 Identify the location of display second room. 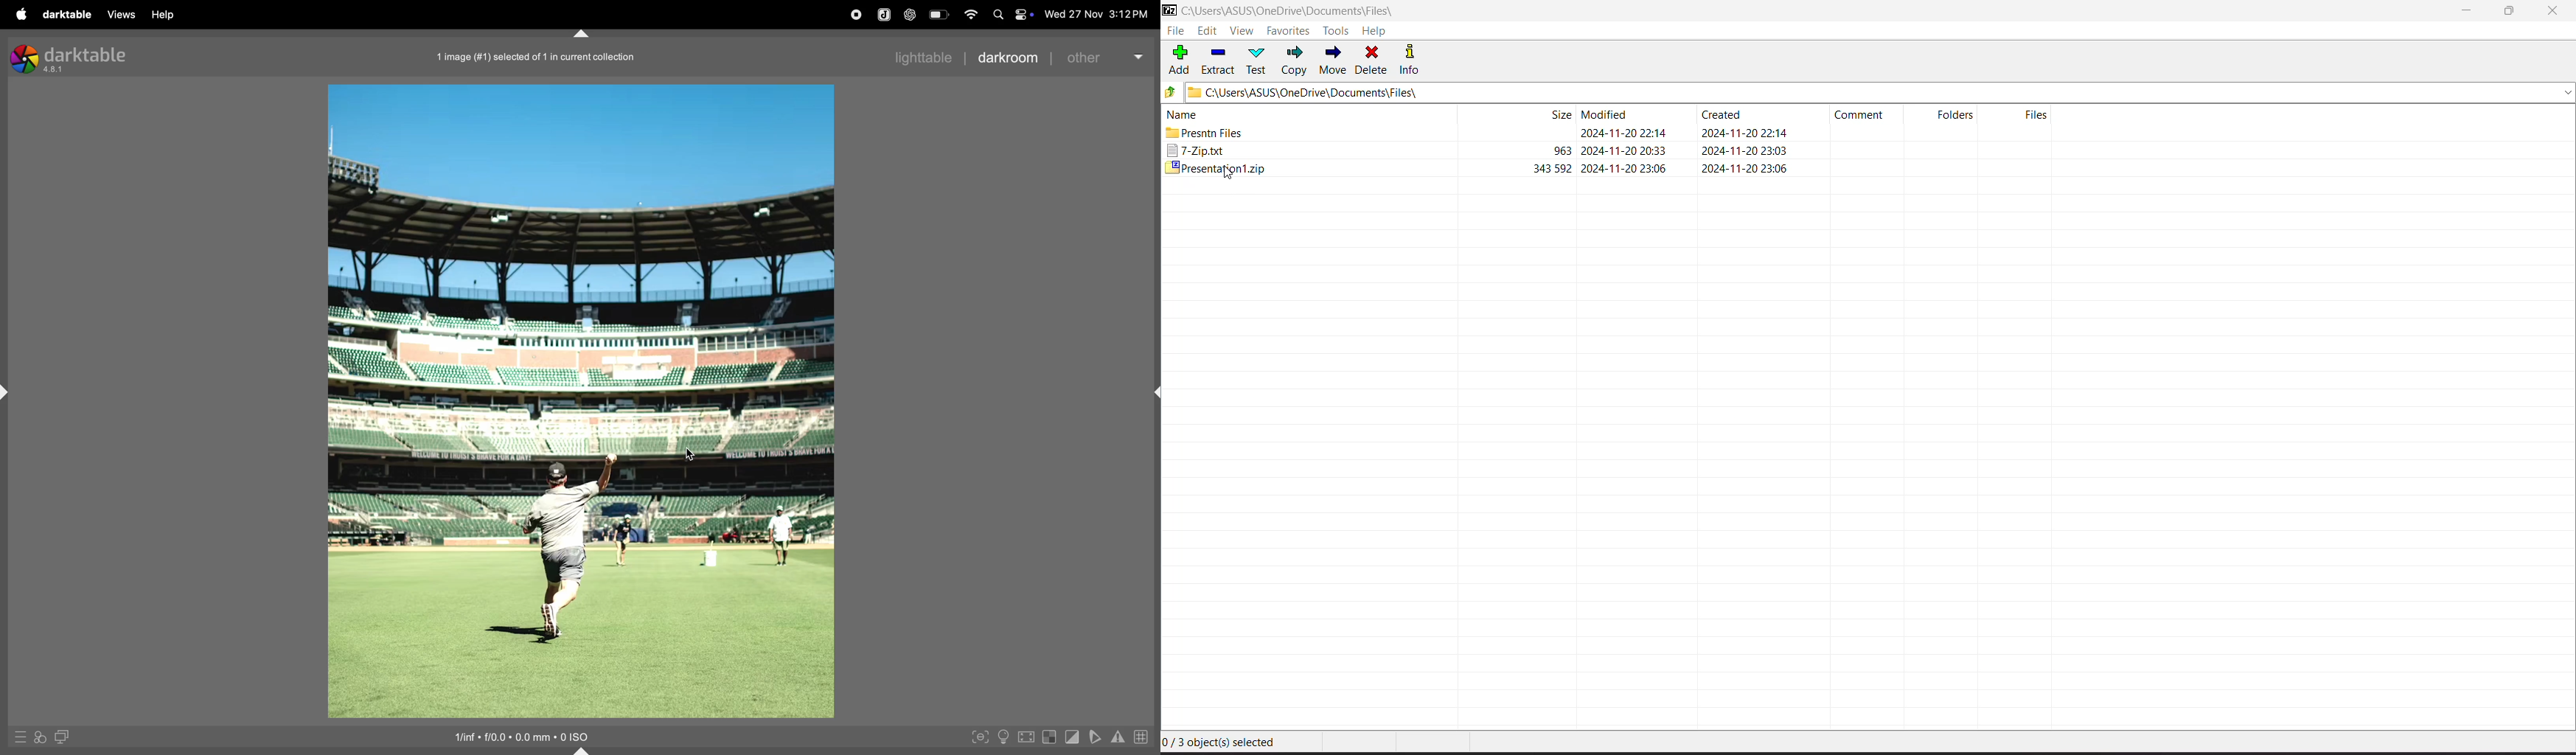
(64, 736).